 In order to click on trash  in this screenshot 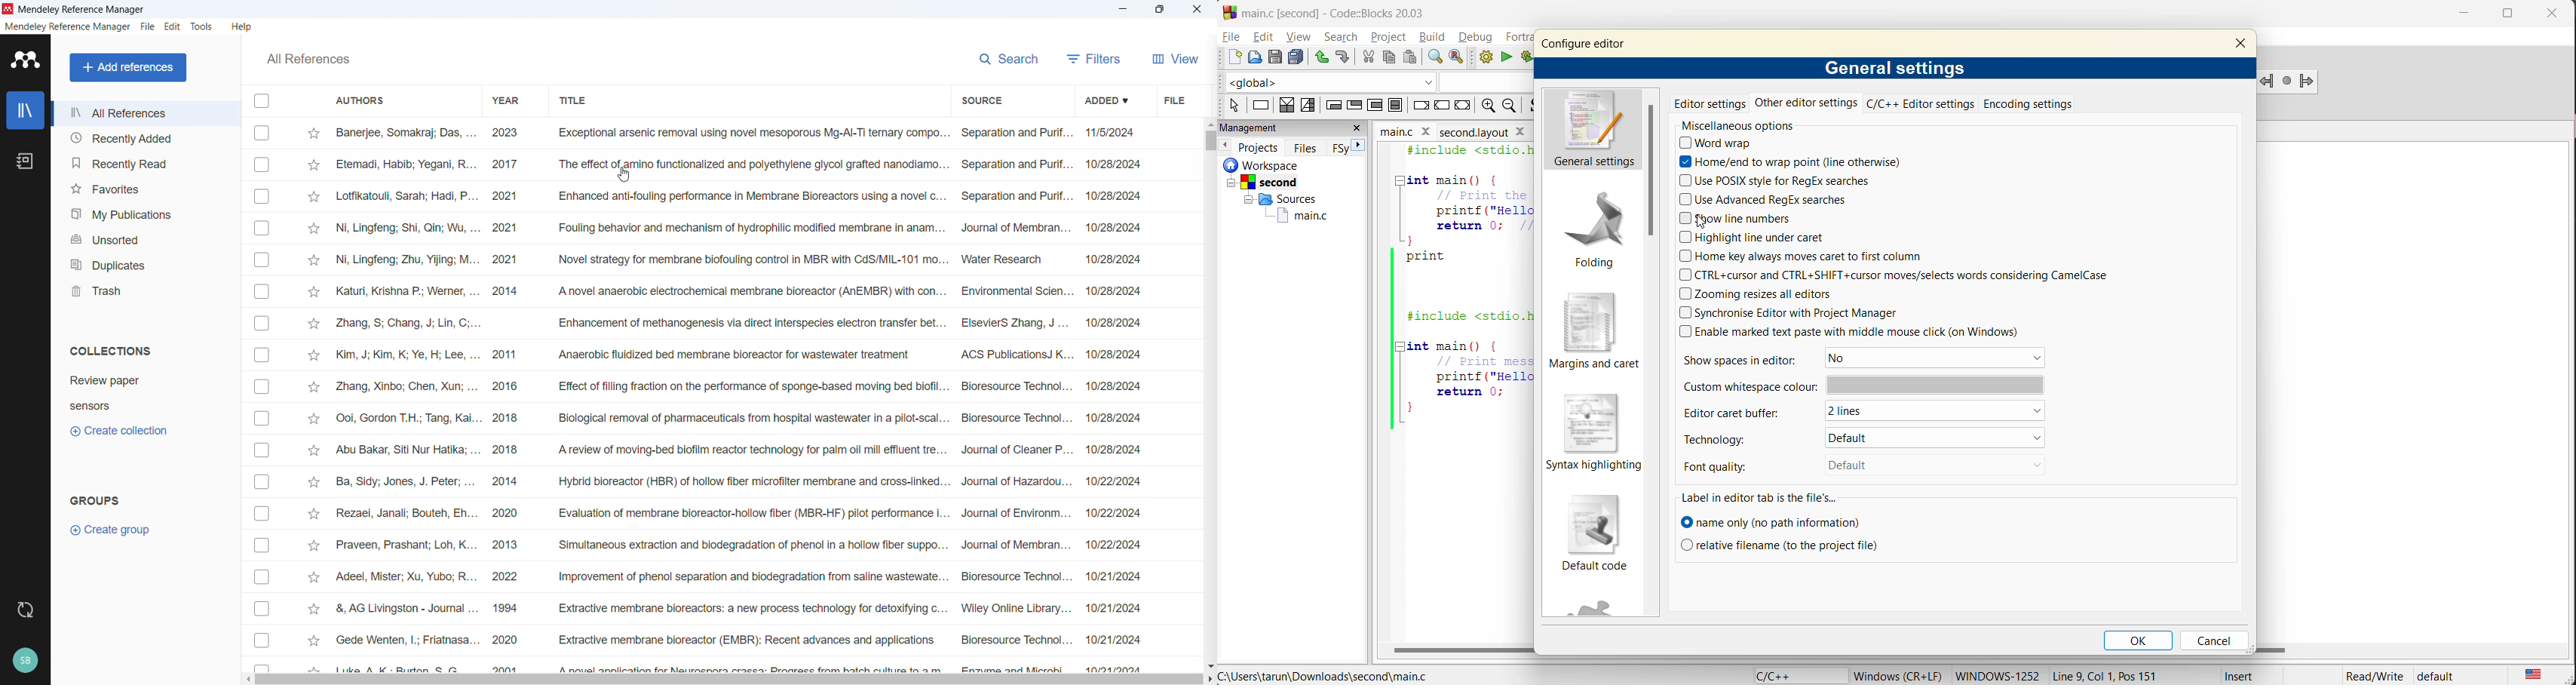, I will do `click(144, 289)`.